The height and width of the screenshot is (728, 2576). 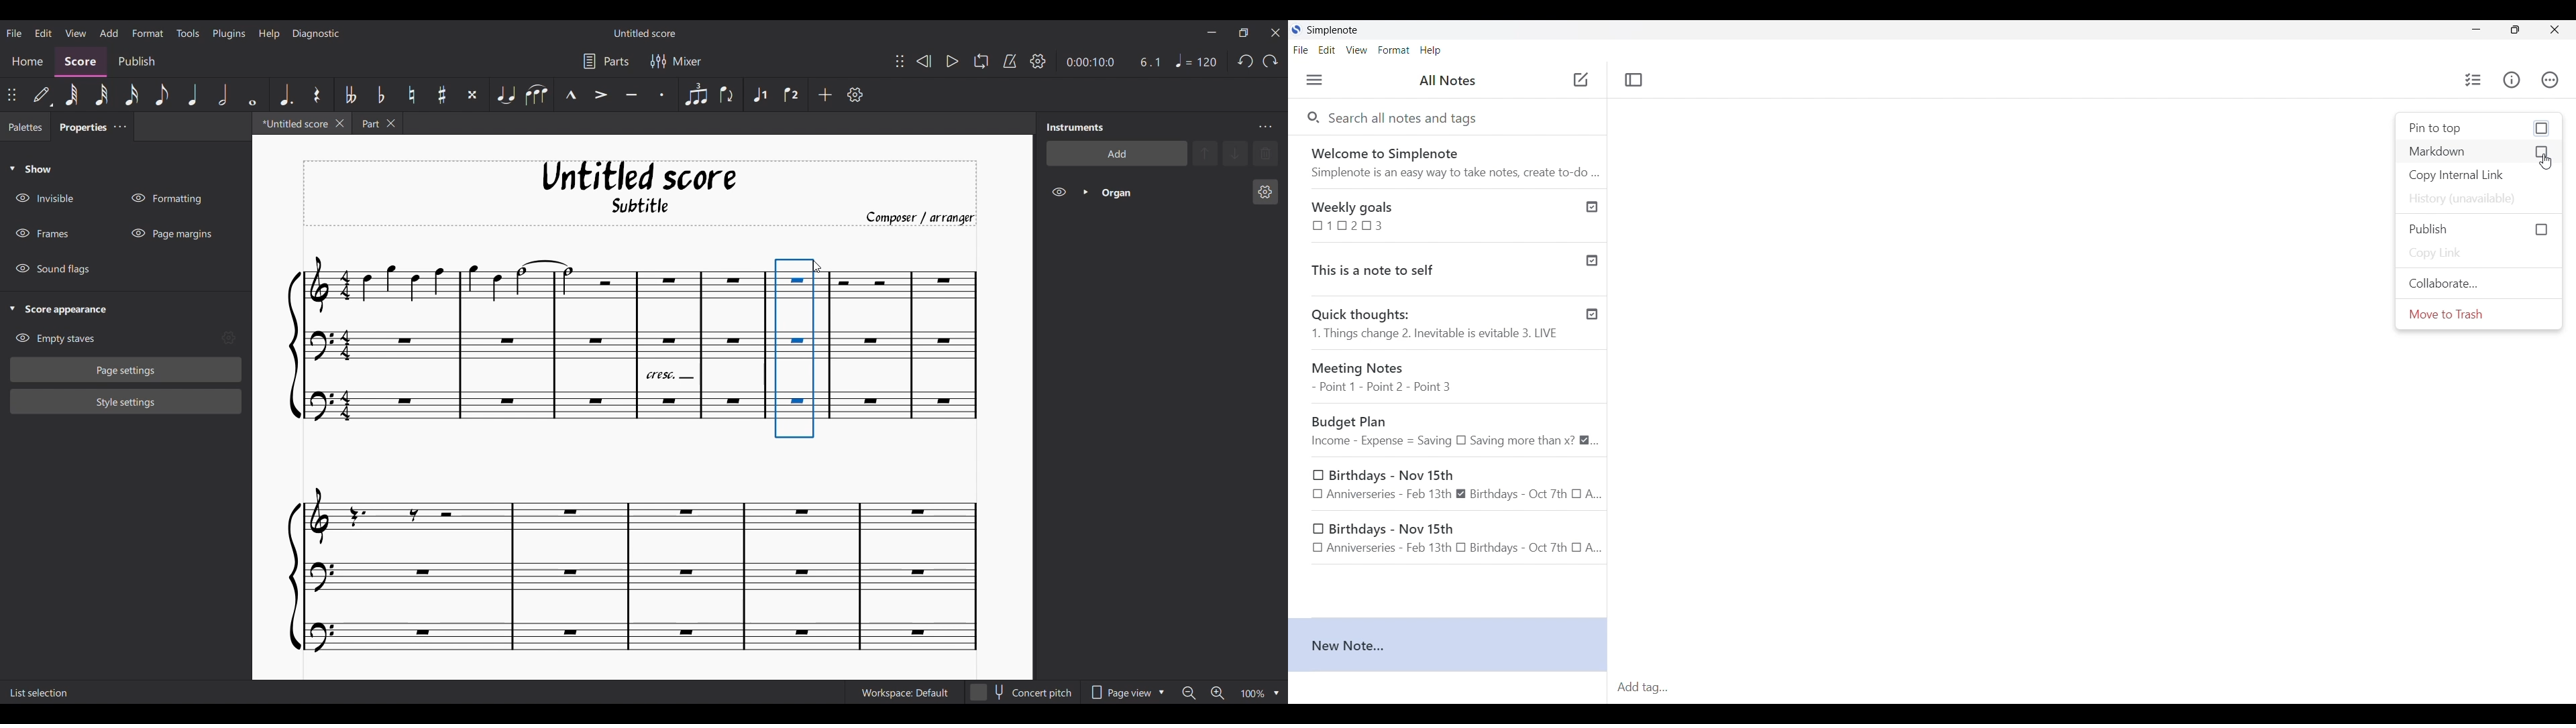 I want to click on Parts settings, so click(x=605, y=61).